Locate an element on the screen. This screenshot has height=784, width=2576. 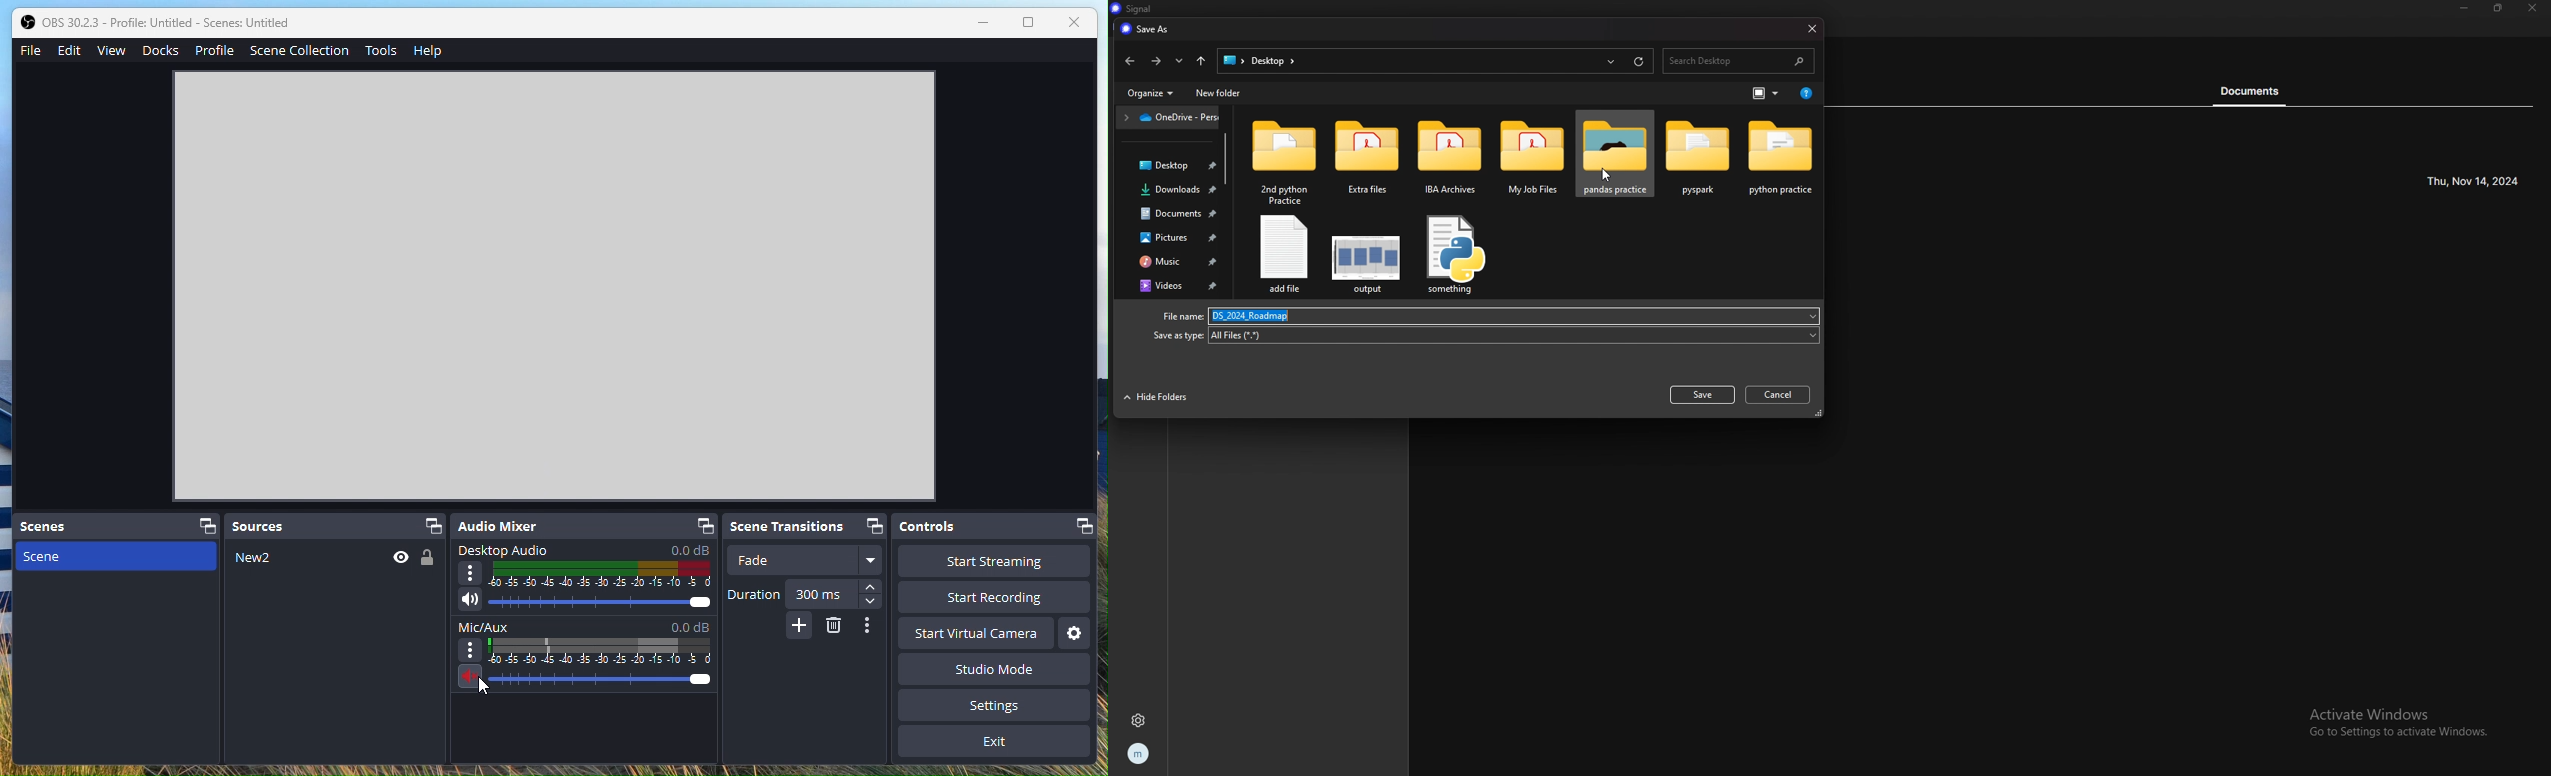
OBS Studio is located at coordinates (160, 22).